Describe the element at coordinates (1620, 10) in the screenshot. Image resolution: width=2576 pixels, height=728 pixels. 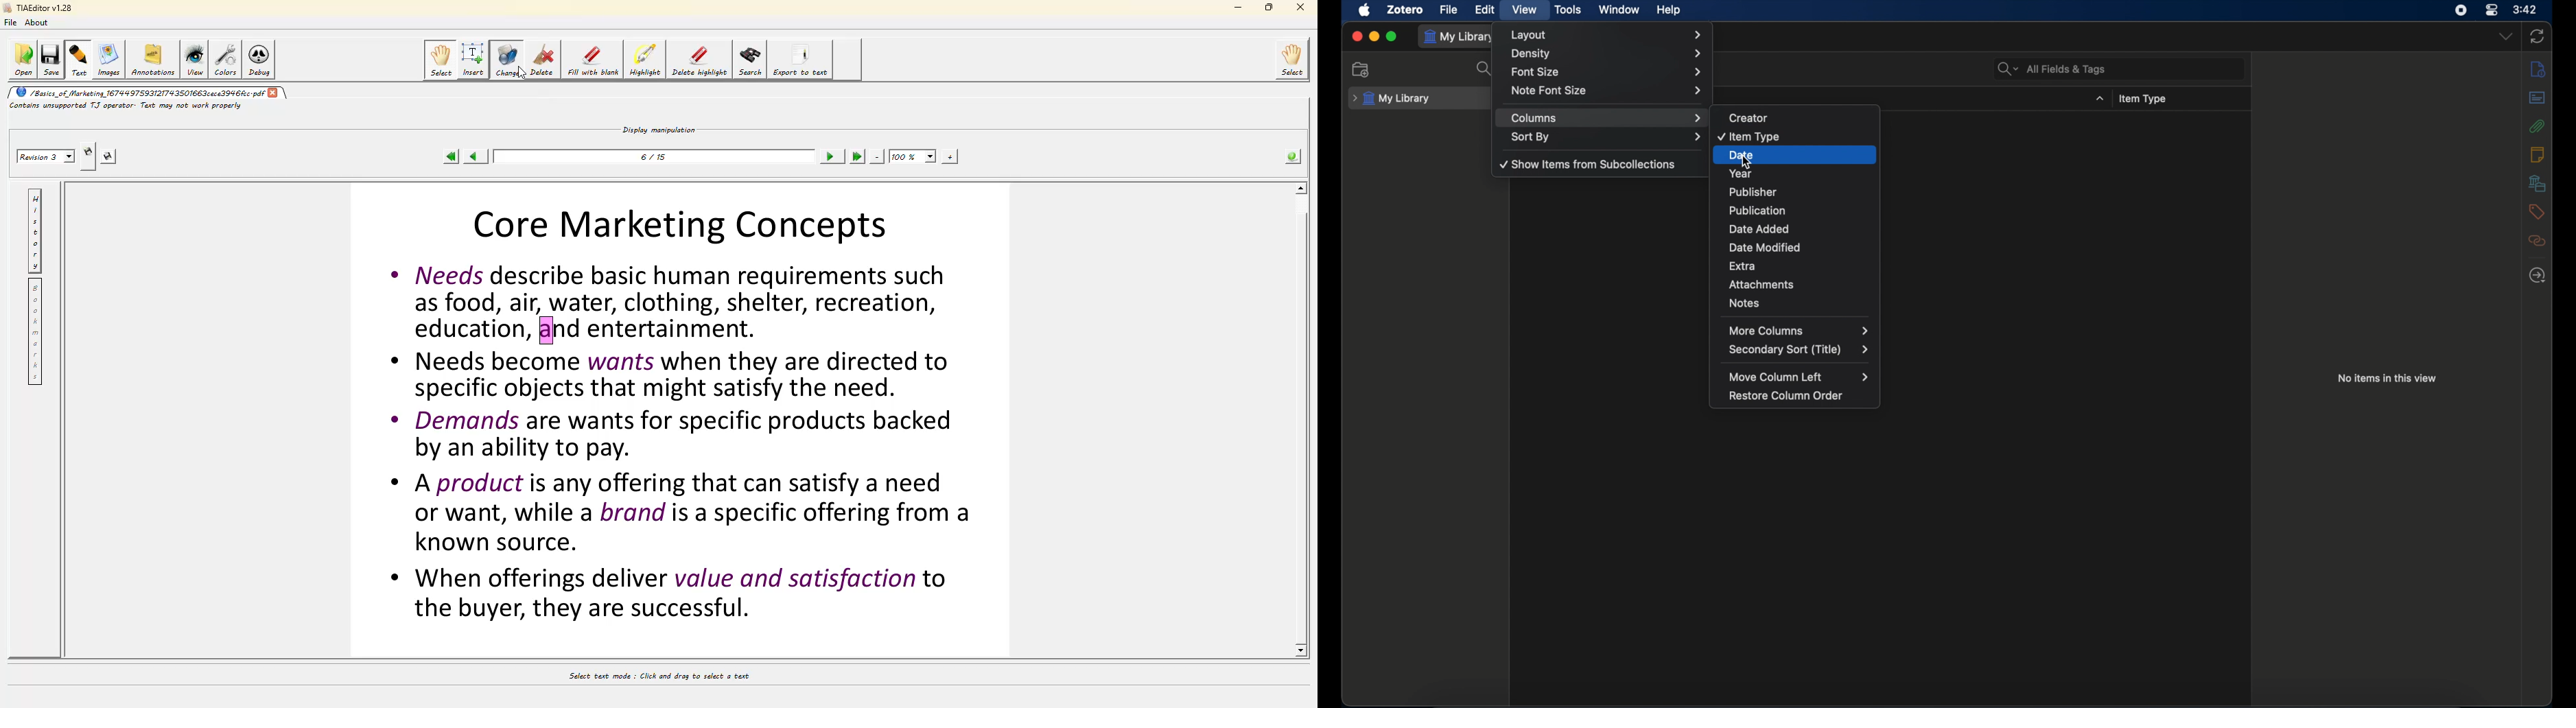
I see `window` at that location.